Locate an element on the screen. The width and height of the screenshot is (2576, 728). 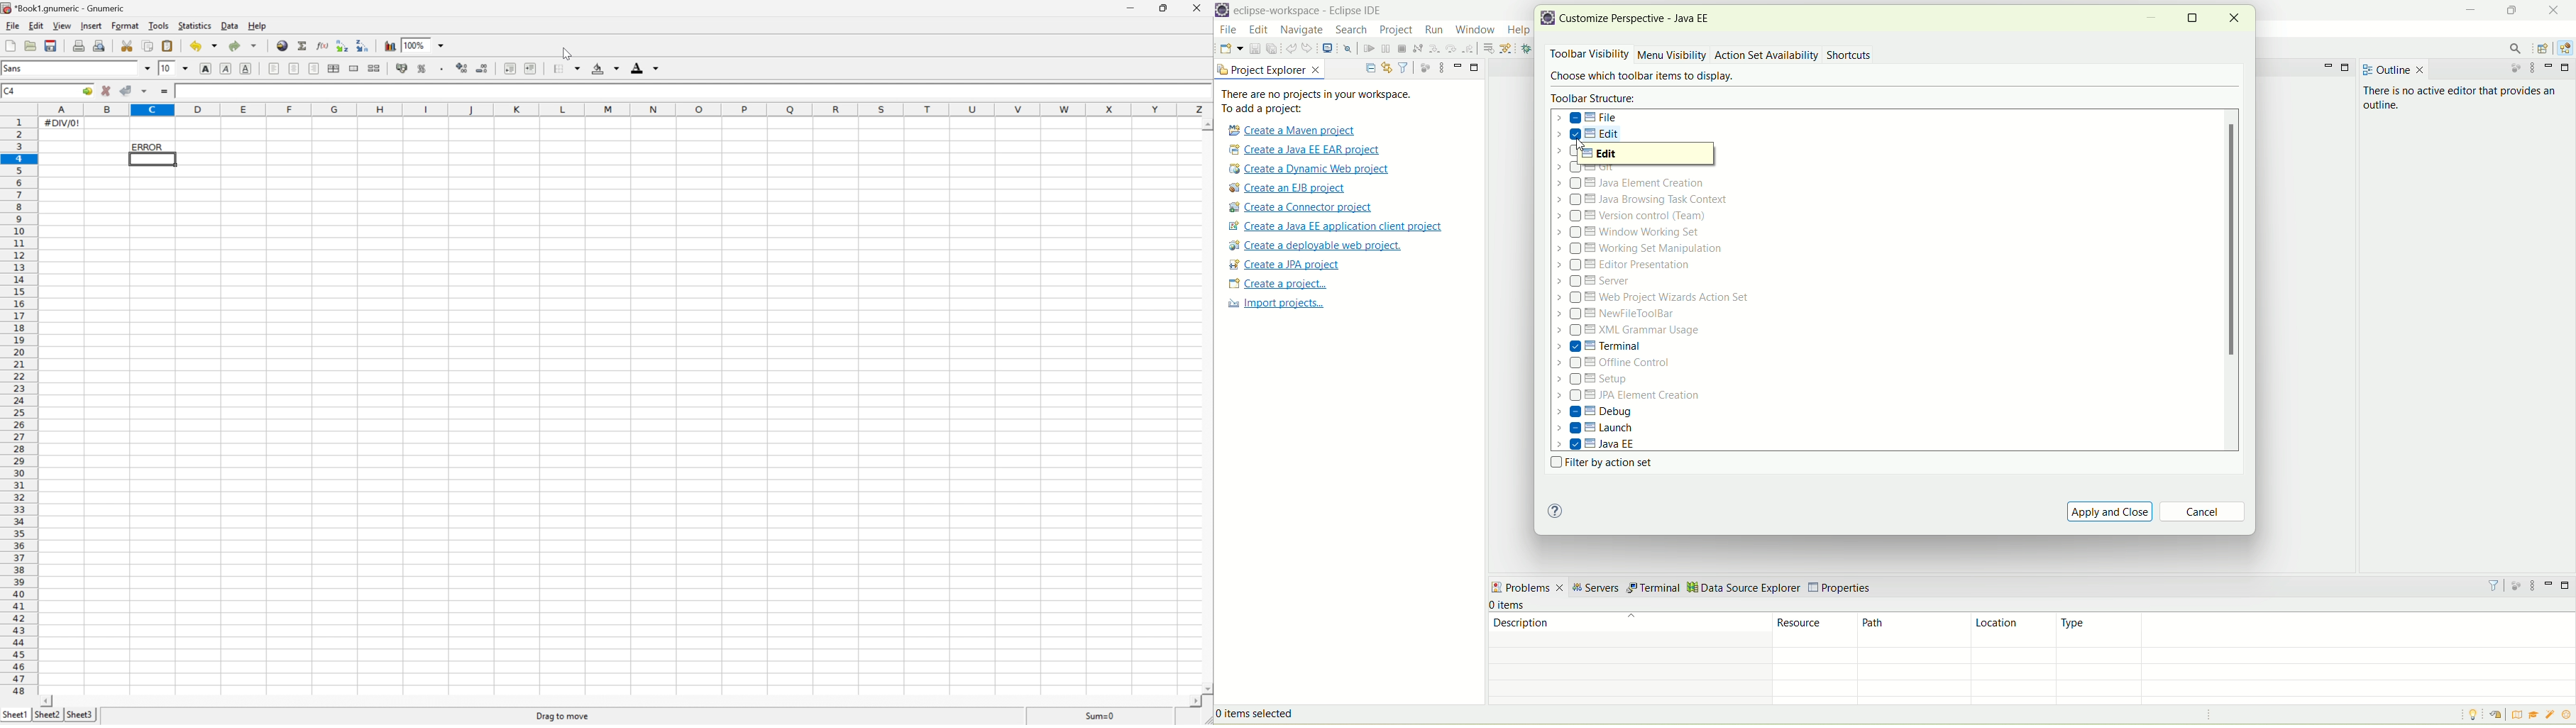
step into is located at coordinates (1436, 50).